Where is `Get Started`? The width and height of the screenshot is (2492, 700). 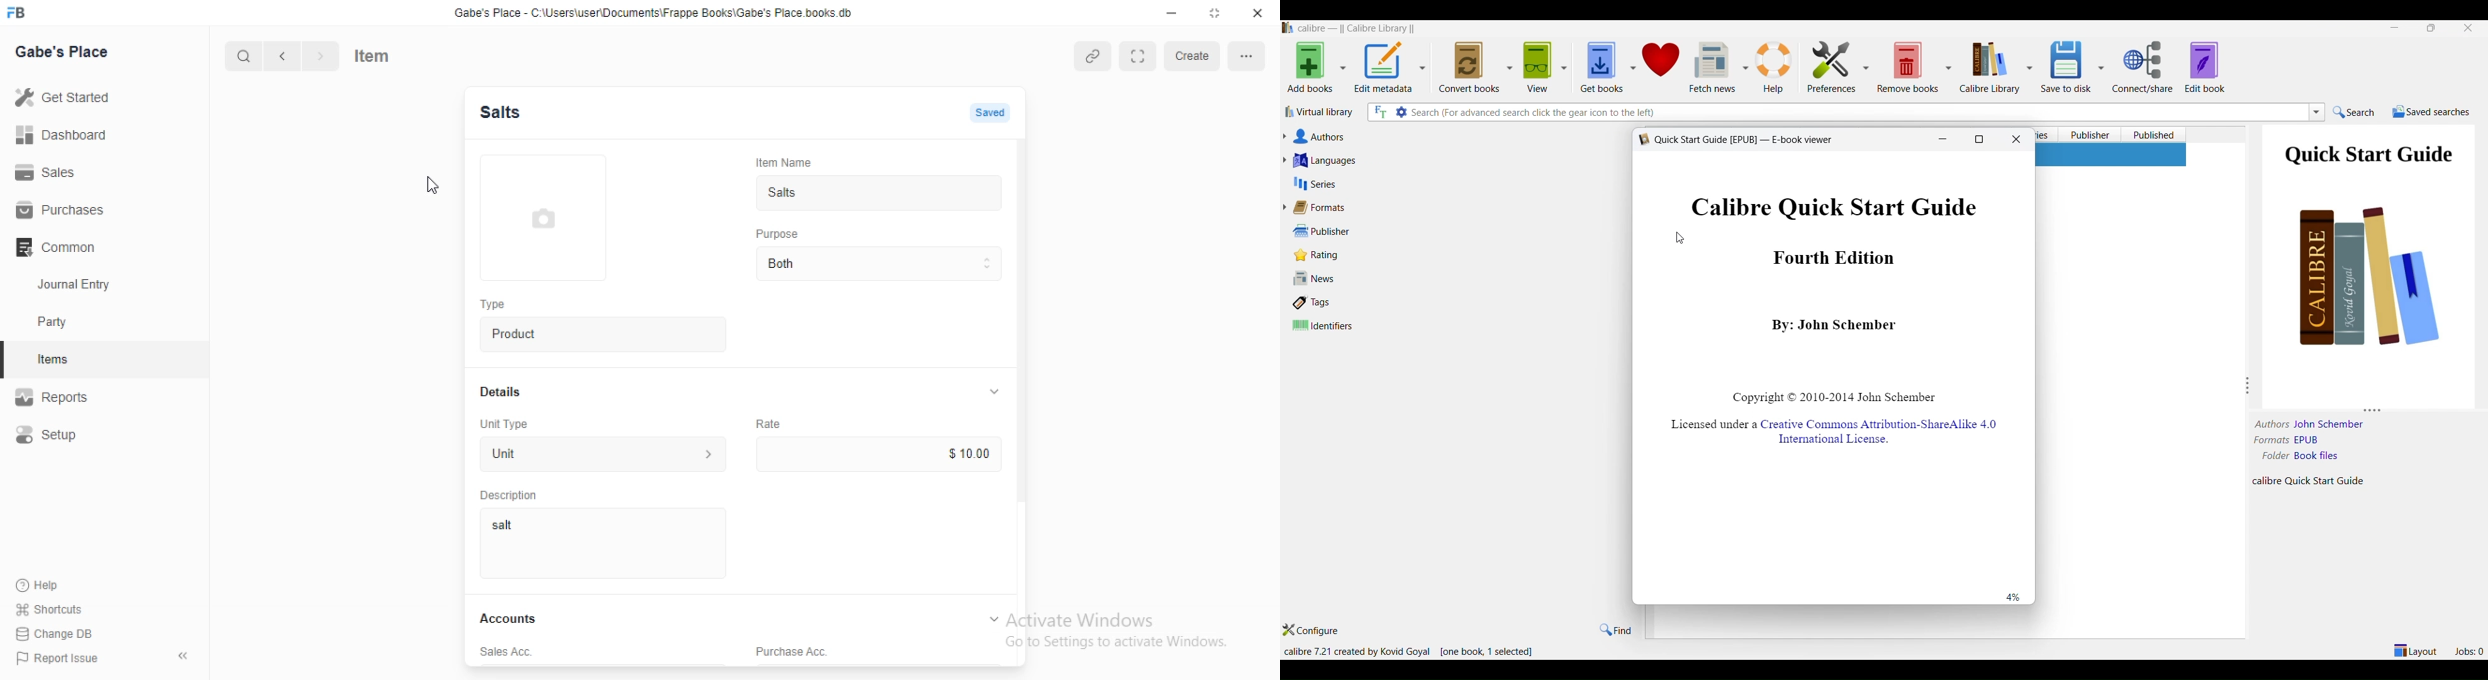
Get Started is located at coordinates (67, 96).